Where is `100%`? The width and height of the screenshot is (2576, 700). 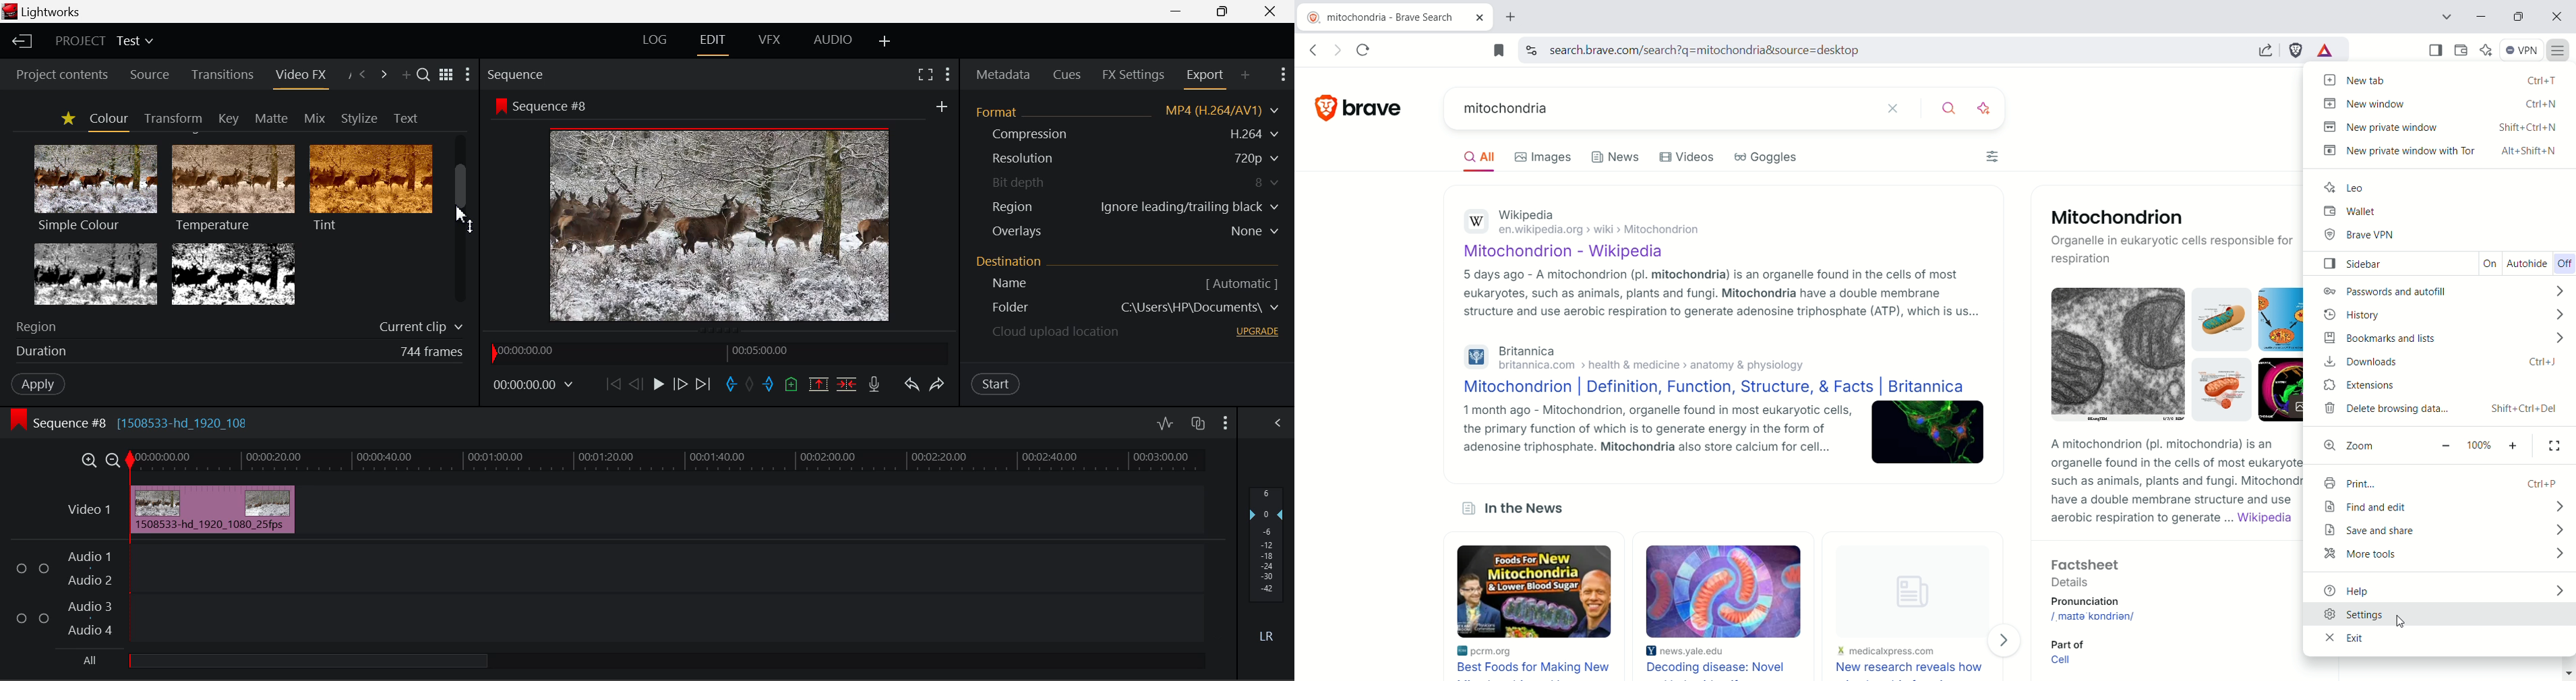
100% is located at coordinates (2482, 447).